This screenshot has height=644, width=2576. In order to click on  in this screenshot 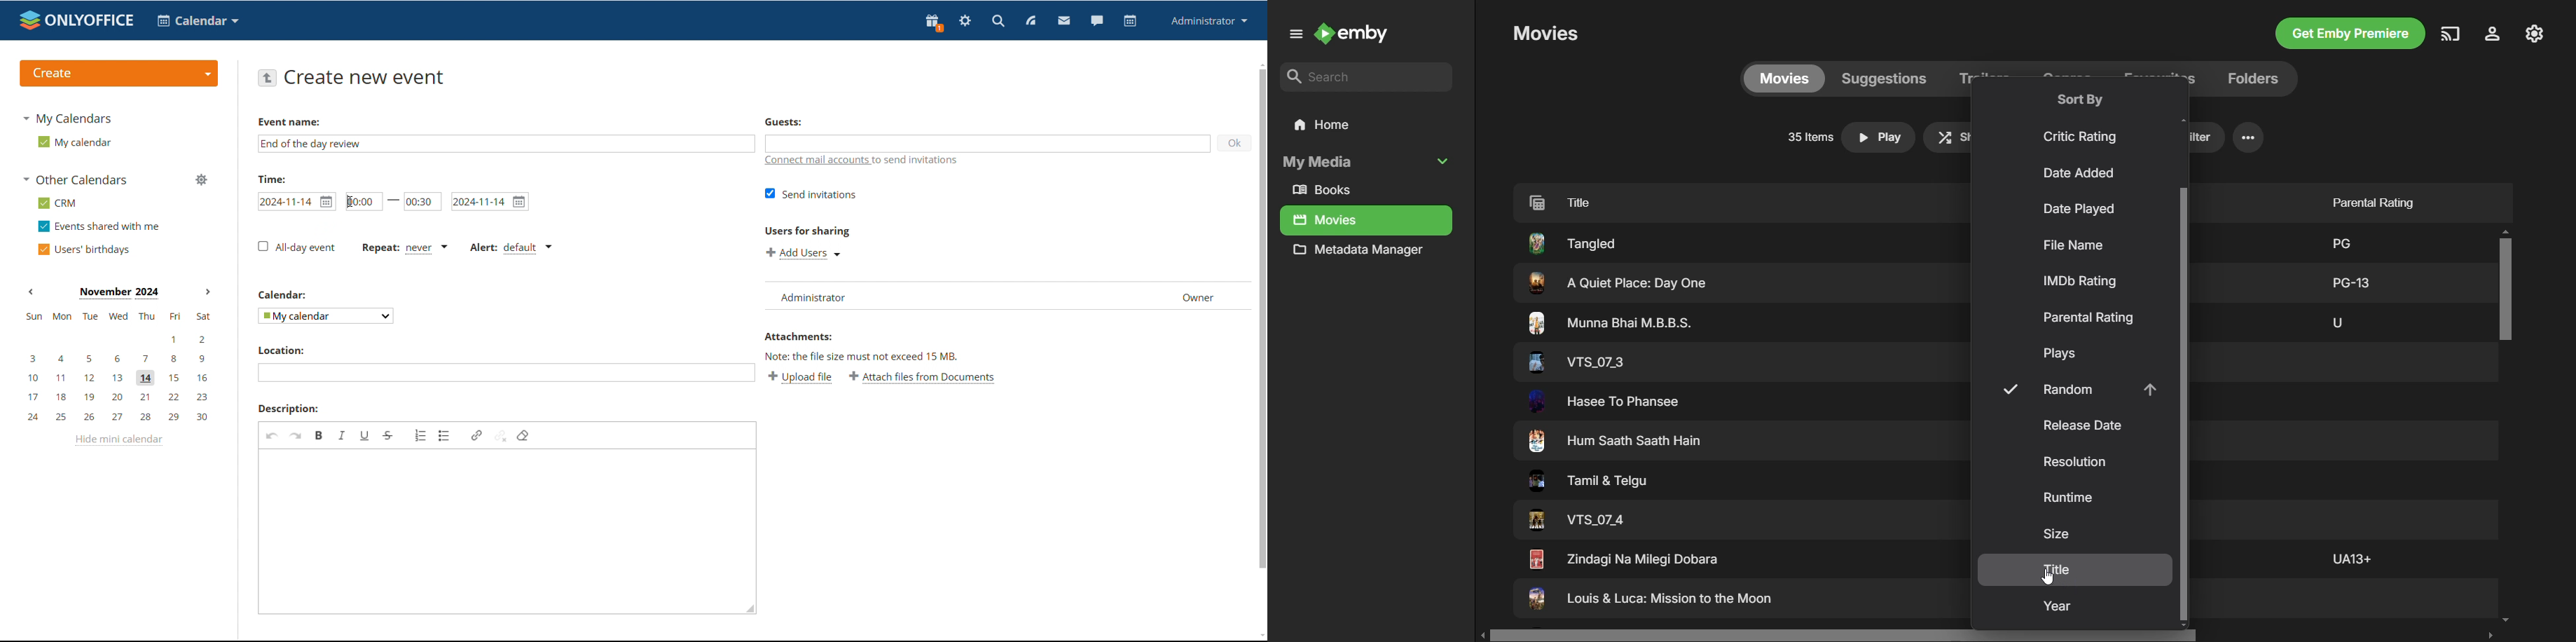, I will do `click(2339, 240)`.